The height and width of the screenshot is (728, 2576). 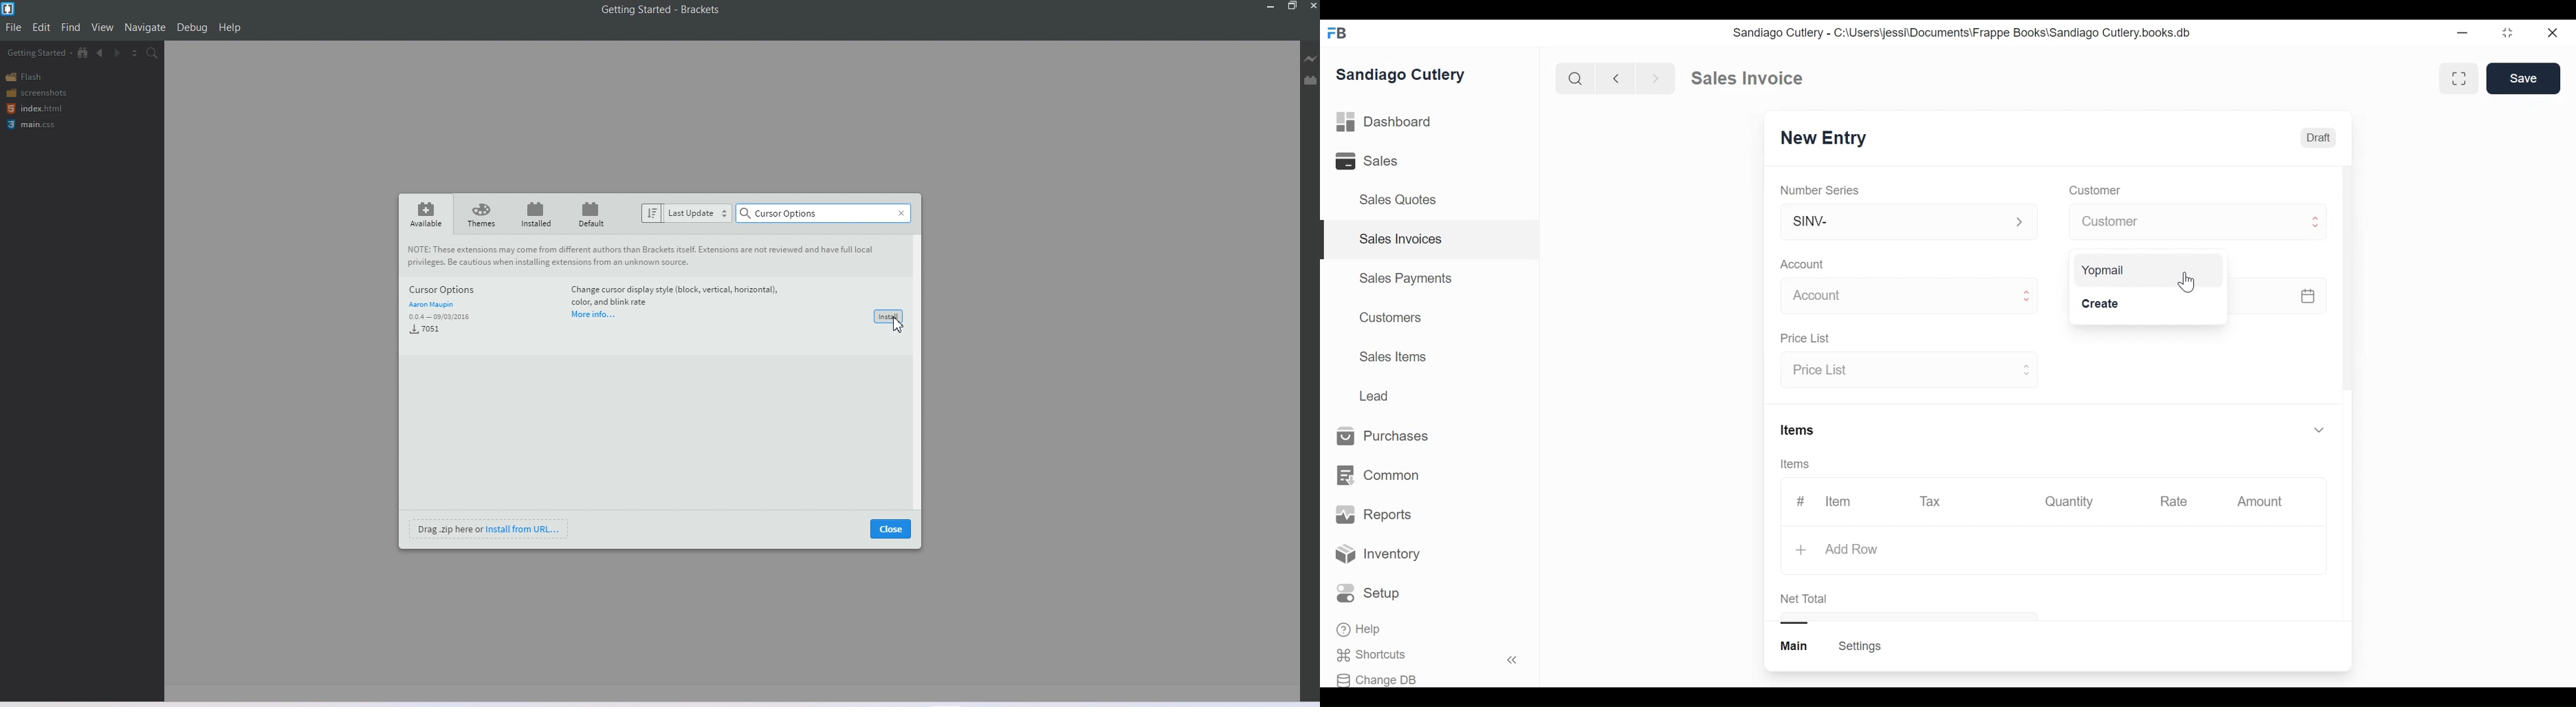 I want to click on «, so click(x=1512, y=662).